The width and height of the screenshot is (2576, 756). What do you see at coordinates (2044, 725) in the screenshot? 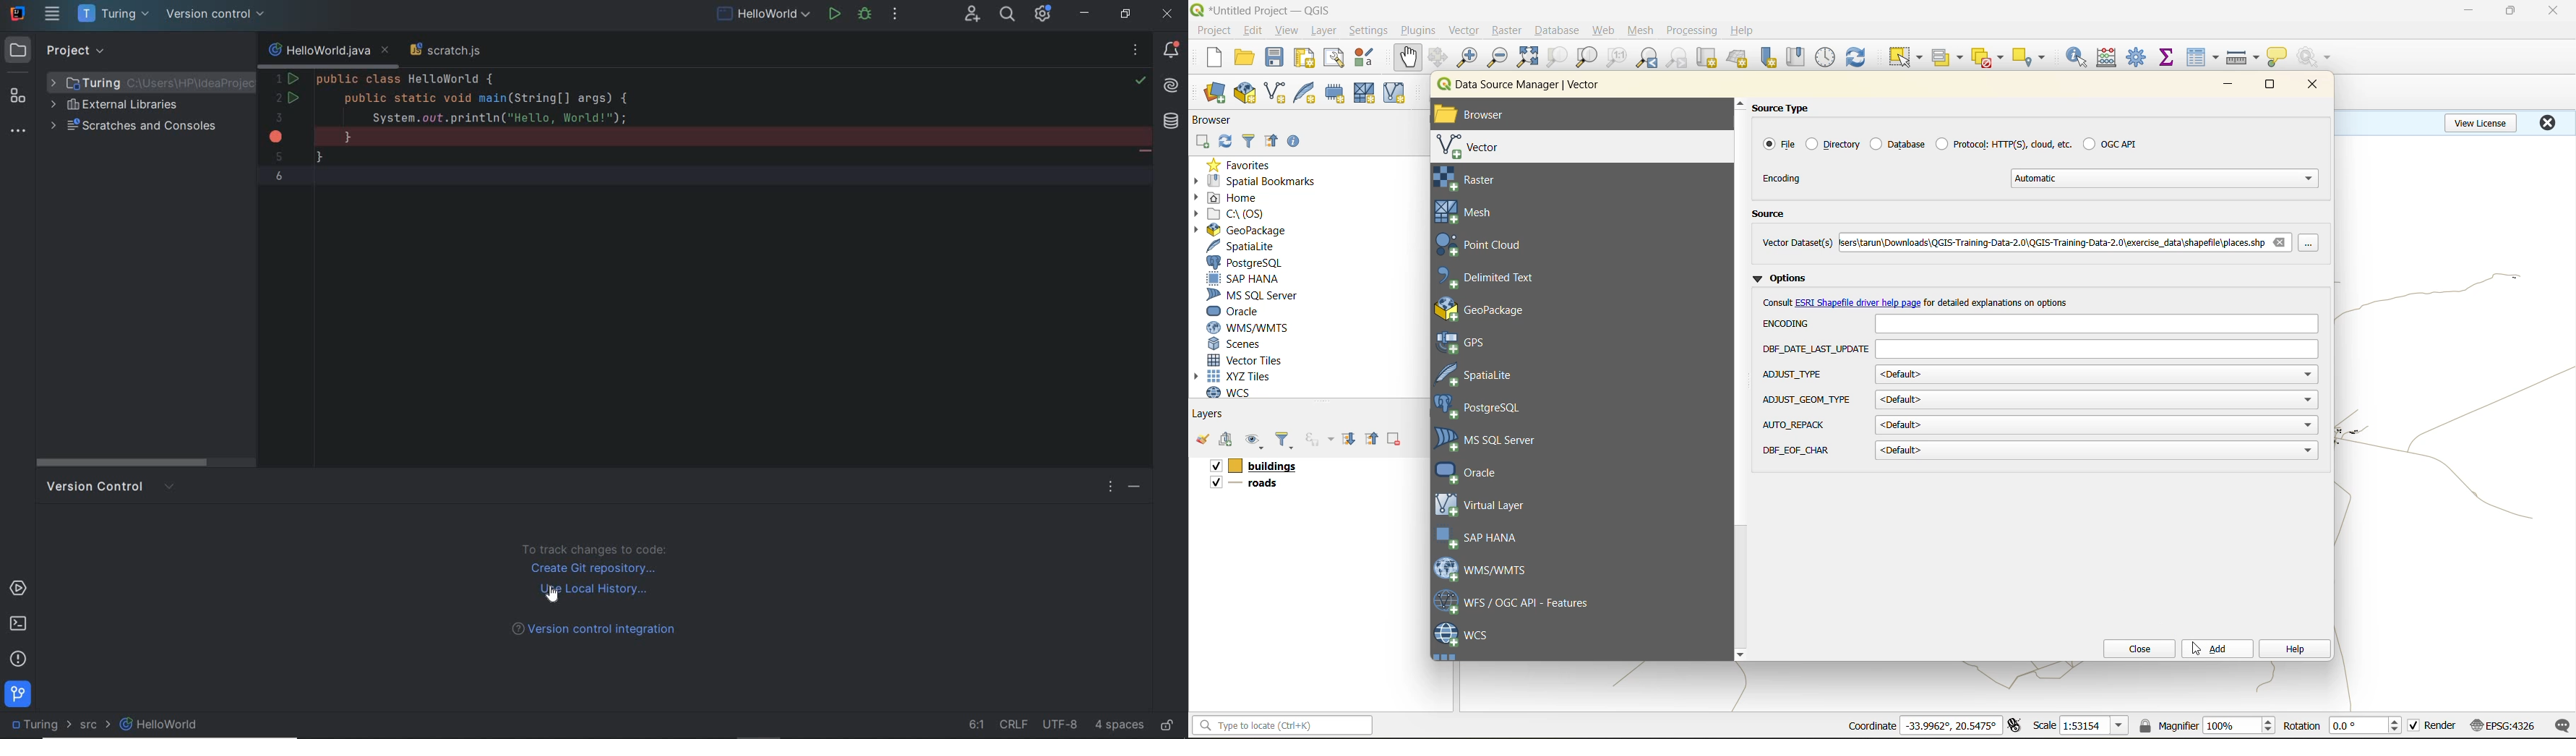
I see `scale` at bounding box center [2044, 725].